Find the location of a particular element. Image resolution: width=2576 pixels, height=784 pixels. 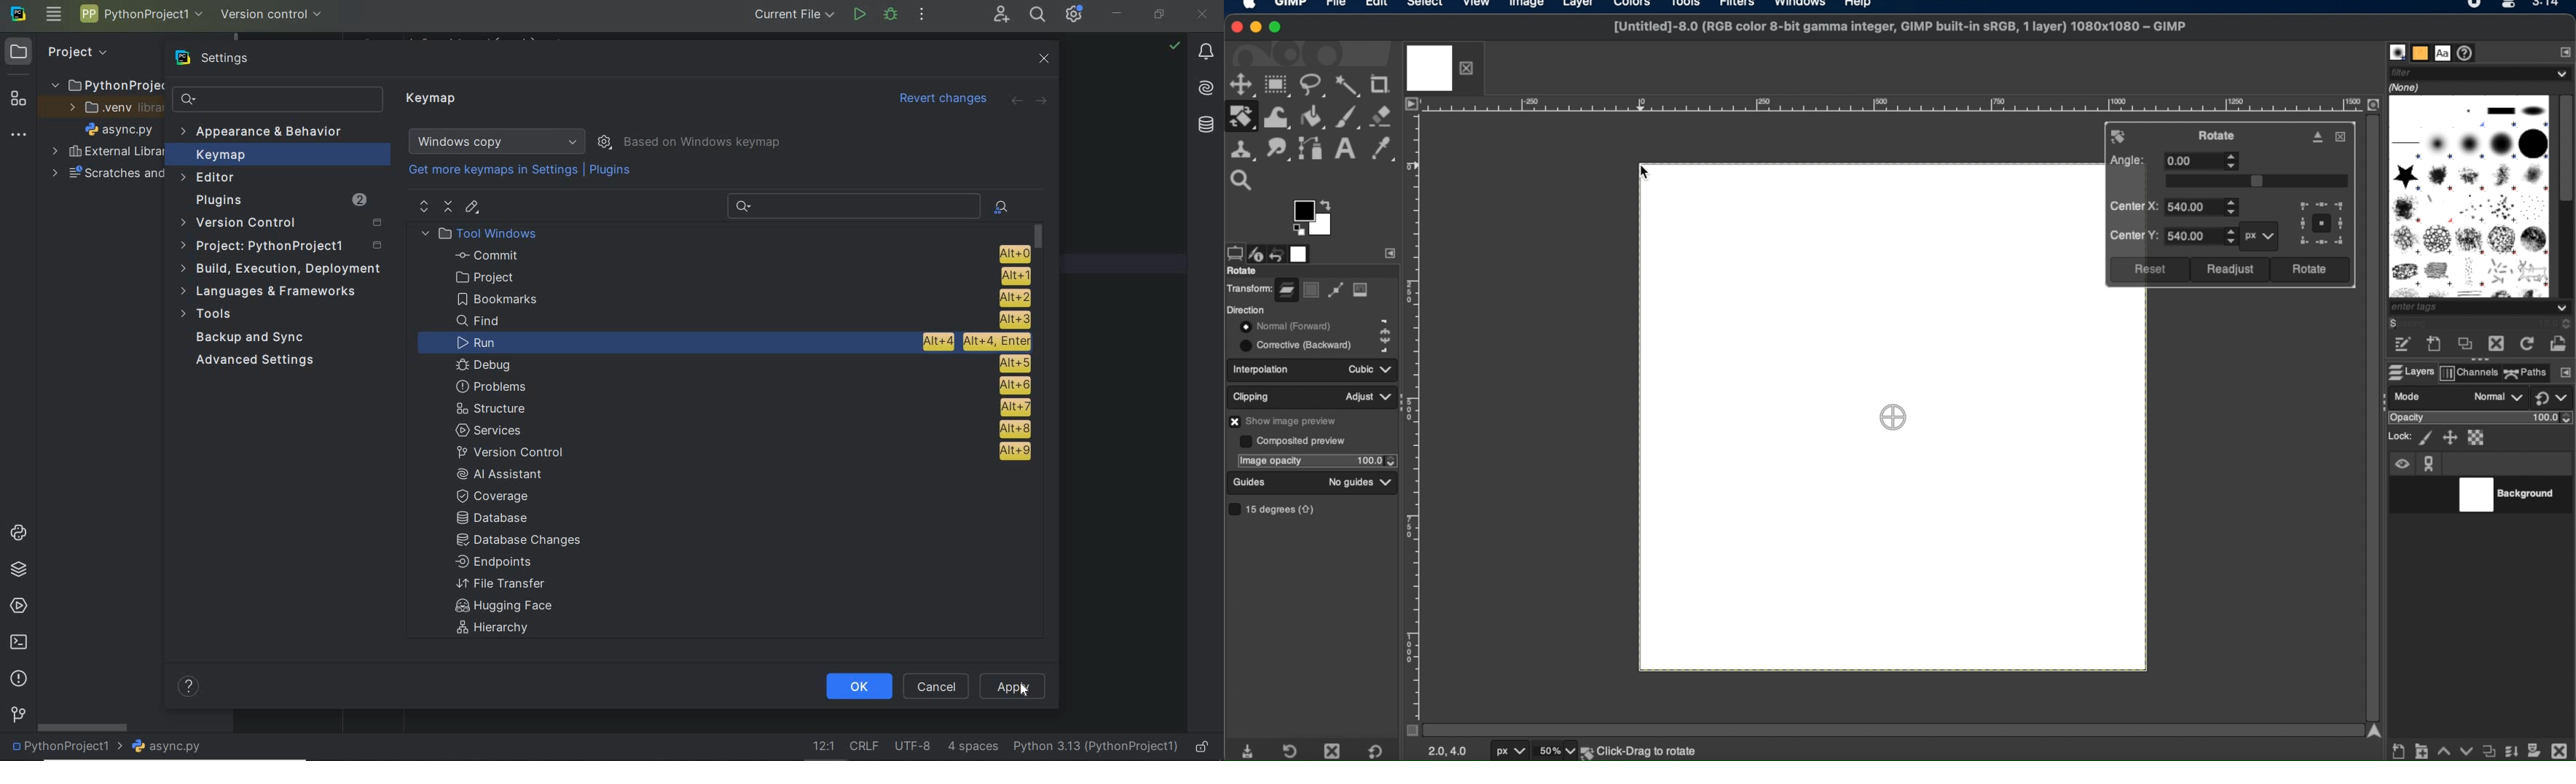

scroll box is located at coordinates (2567, 150).